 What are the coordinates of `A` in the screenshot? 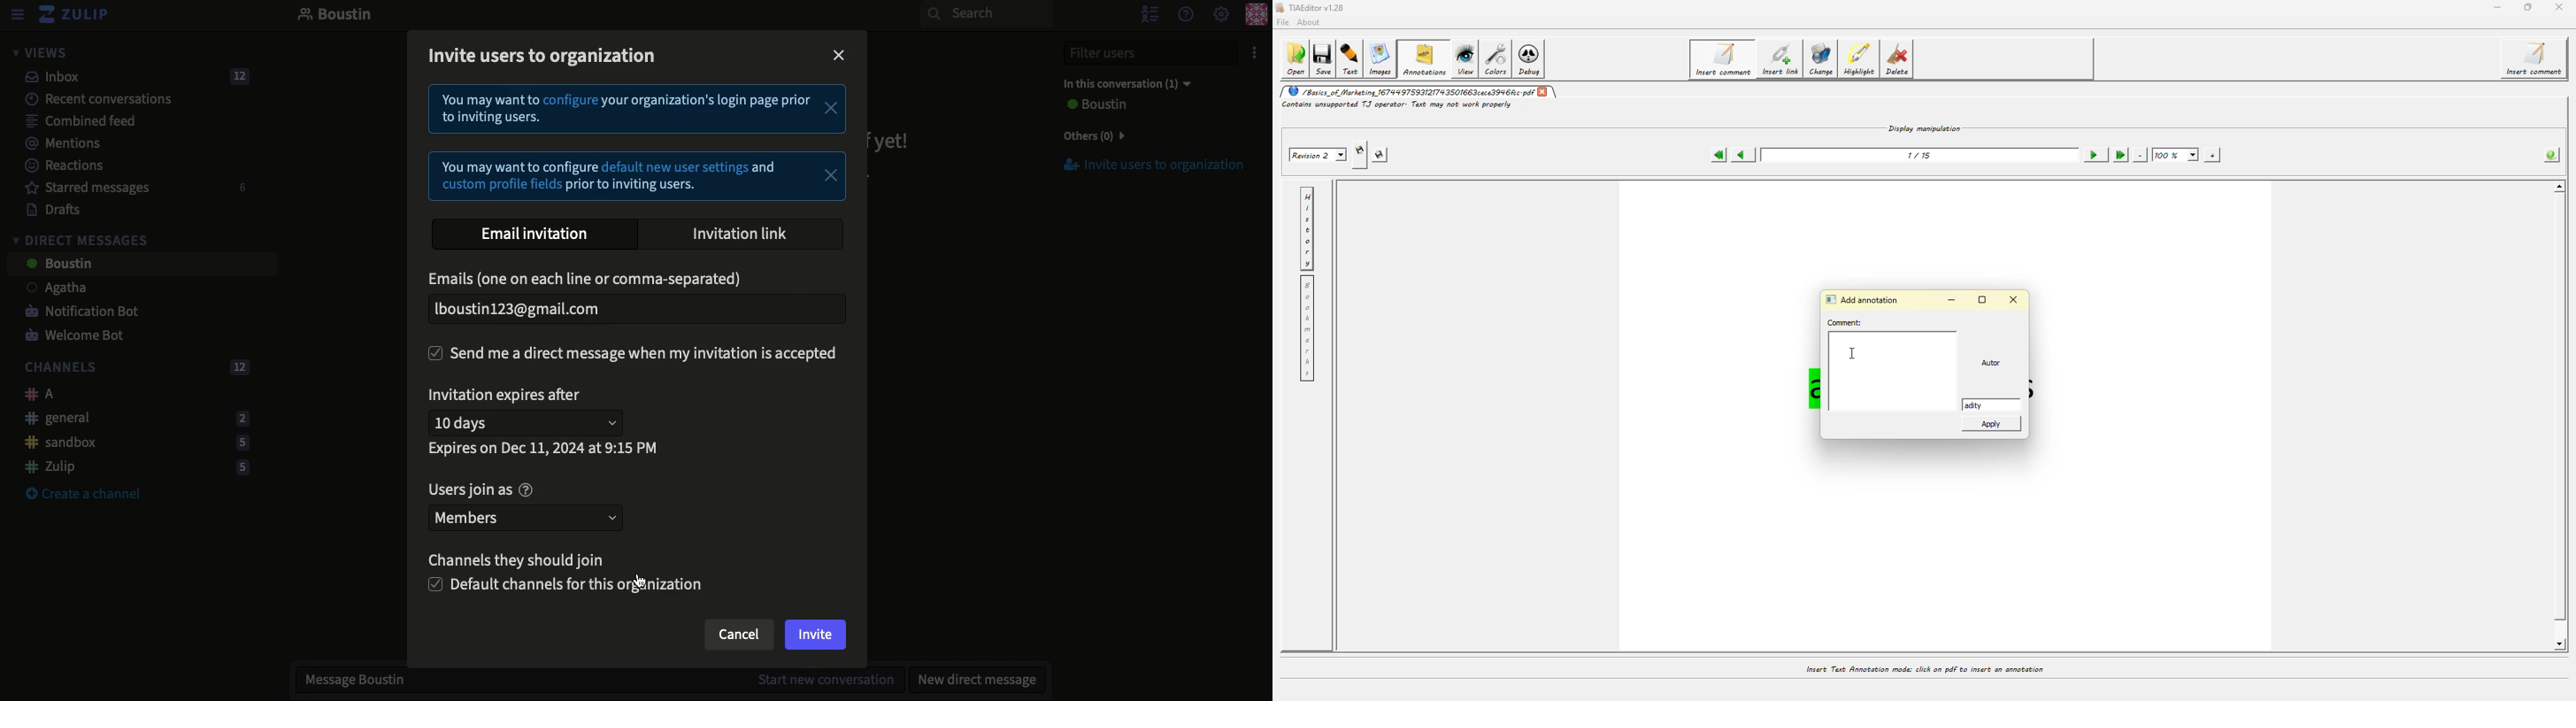 It's located at (35, 394).